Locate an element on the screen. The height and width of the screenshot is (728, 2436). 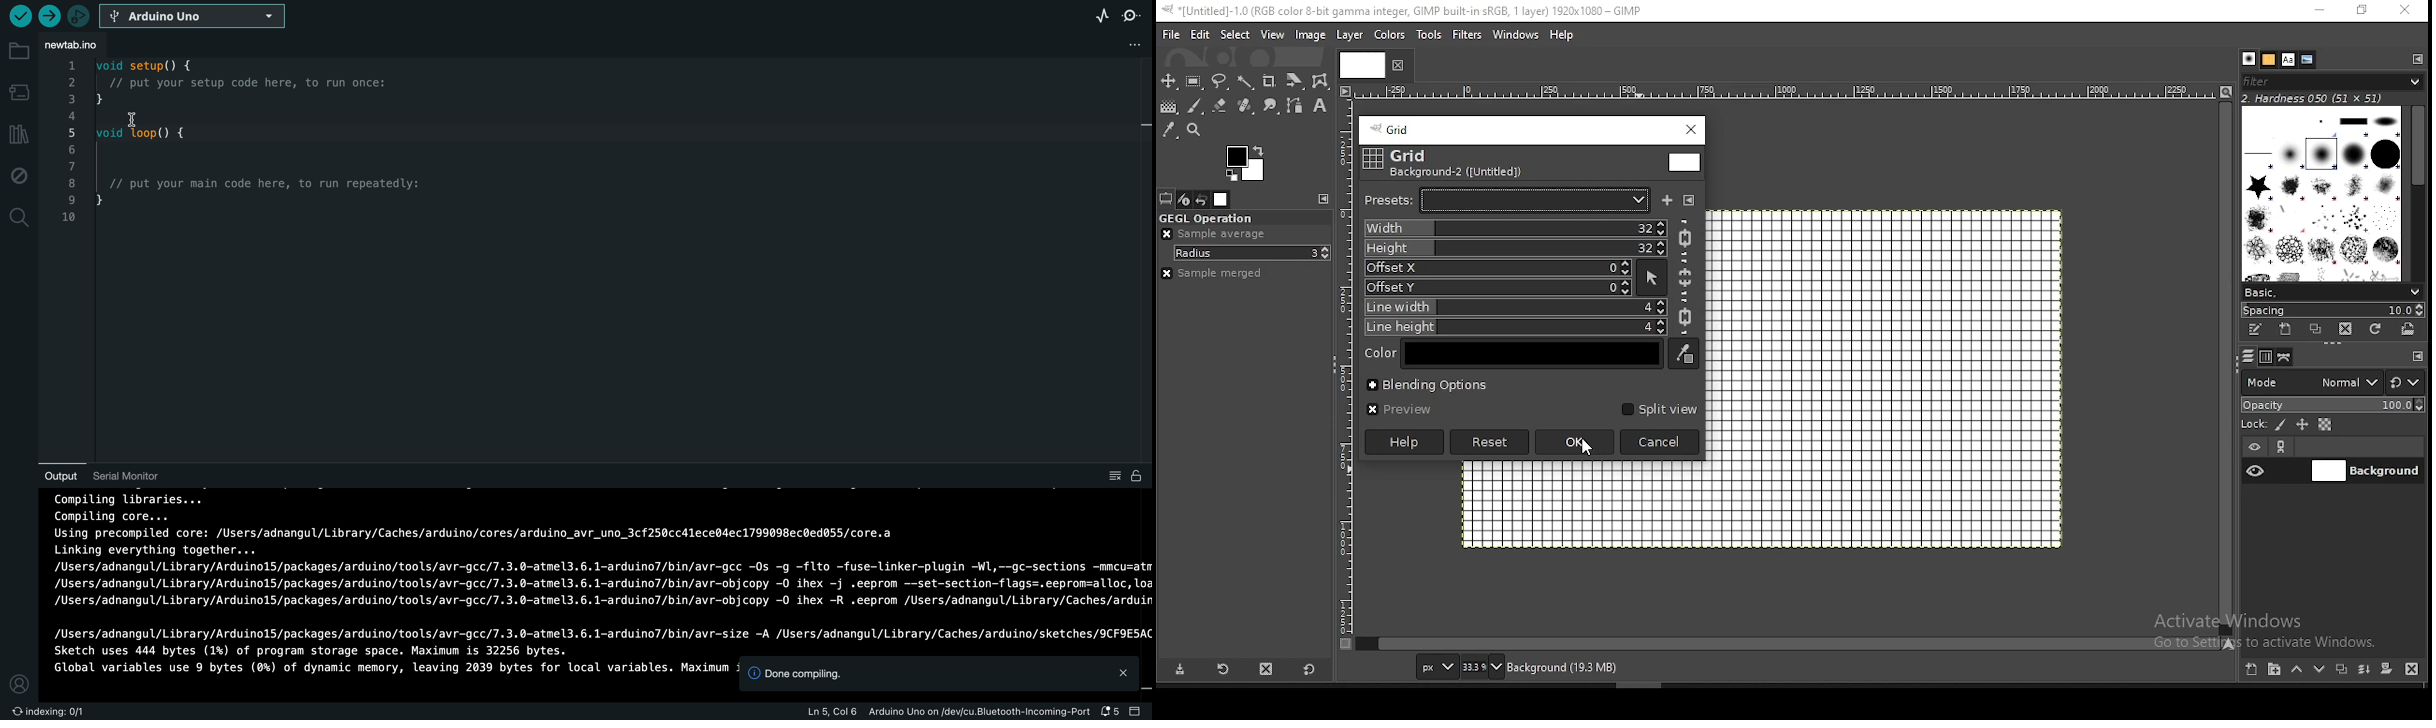
brush tool is located at coordinates (1196, 106).